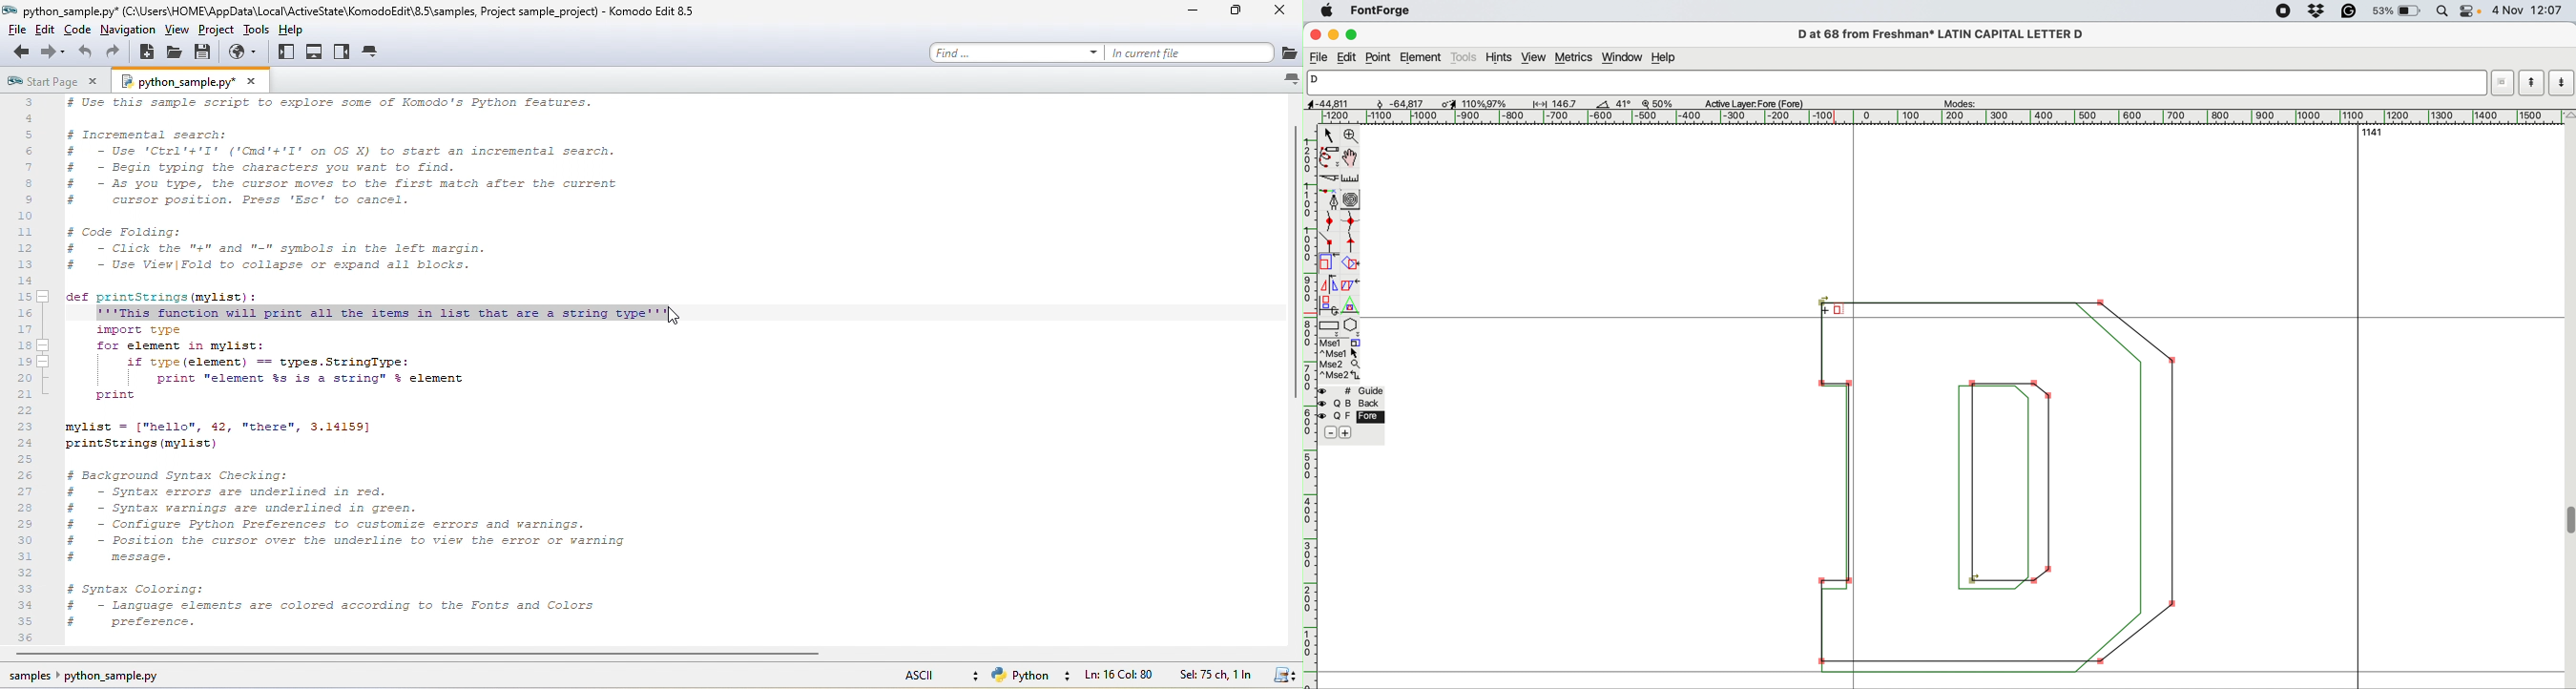 This screenshot has width=2576, height=700. Describe the element at coordinates (1329, 243) in the screenshot. I see `add a comer point` at that location.